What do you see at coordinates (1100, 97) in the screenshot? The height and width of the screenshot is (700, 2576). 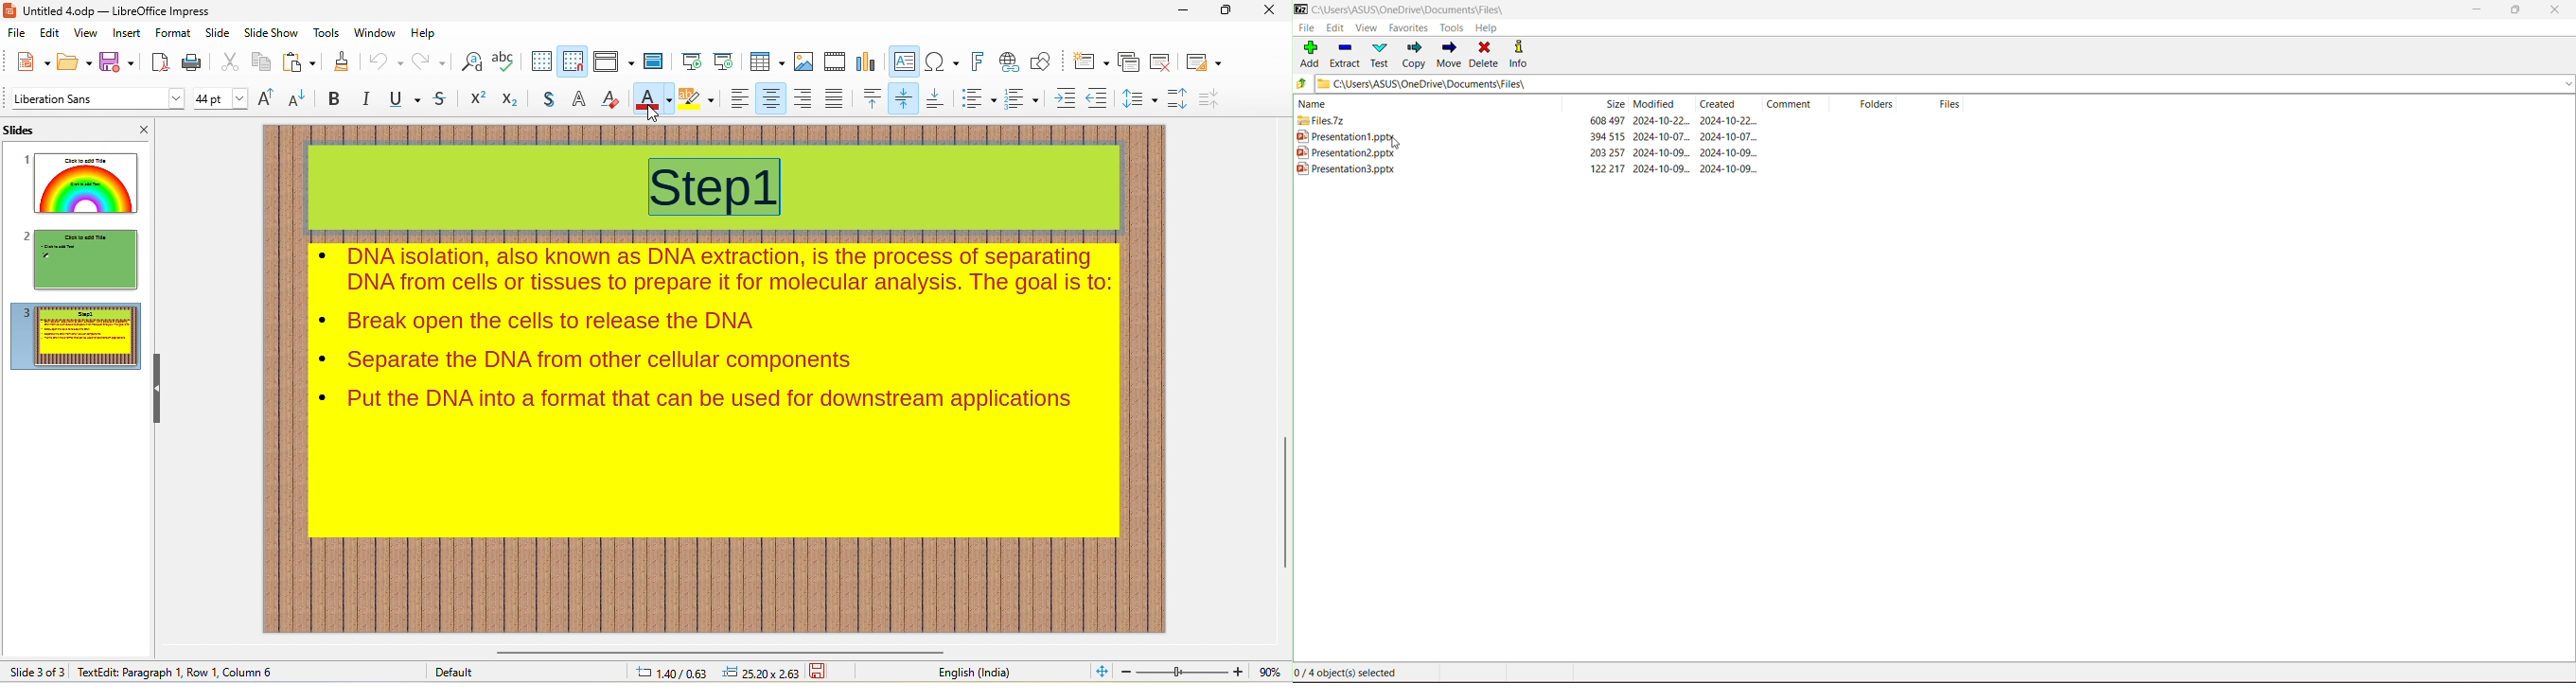 I see `decrease indent` at bounding box center [1100, 97].